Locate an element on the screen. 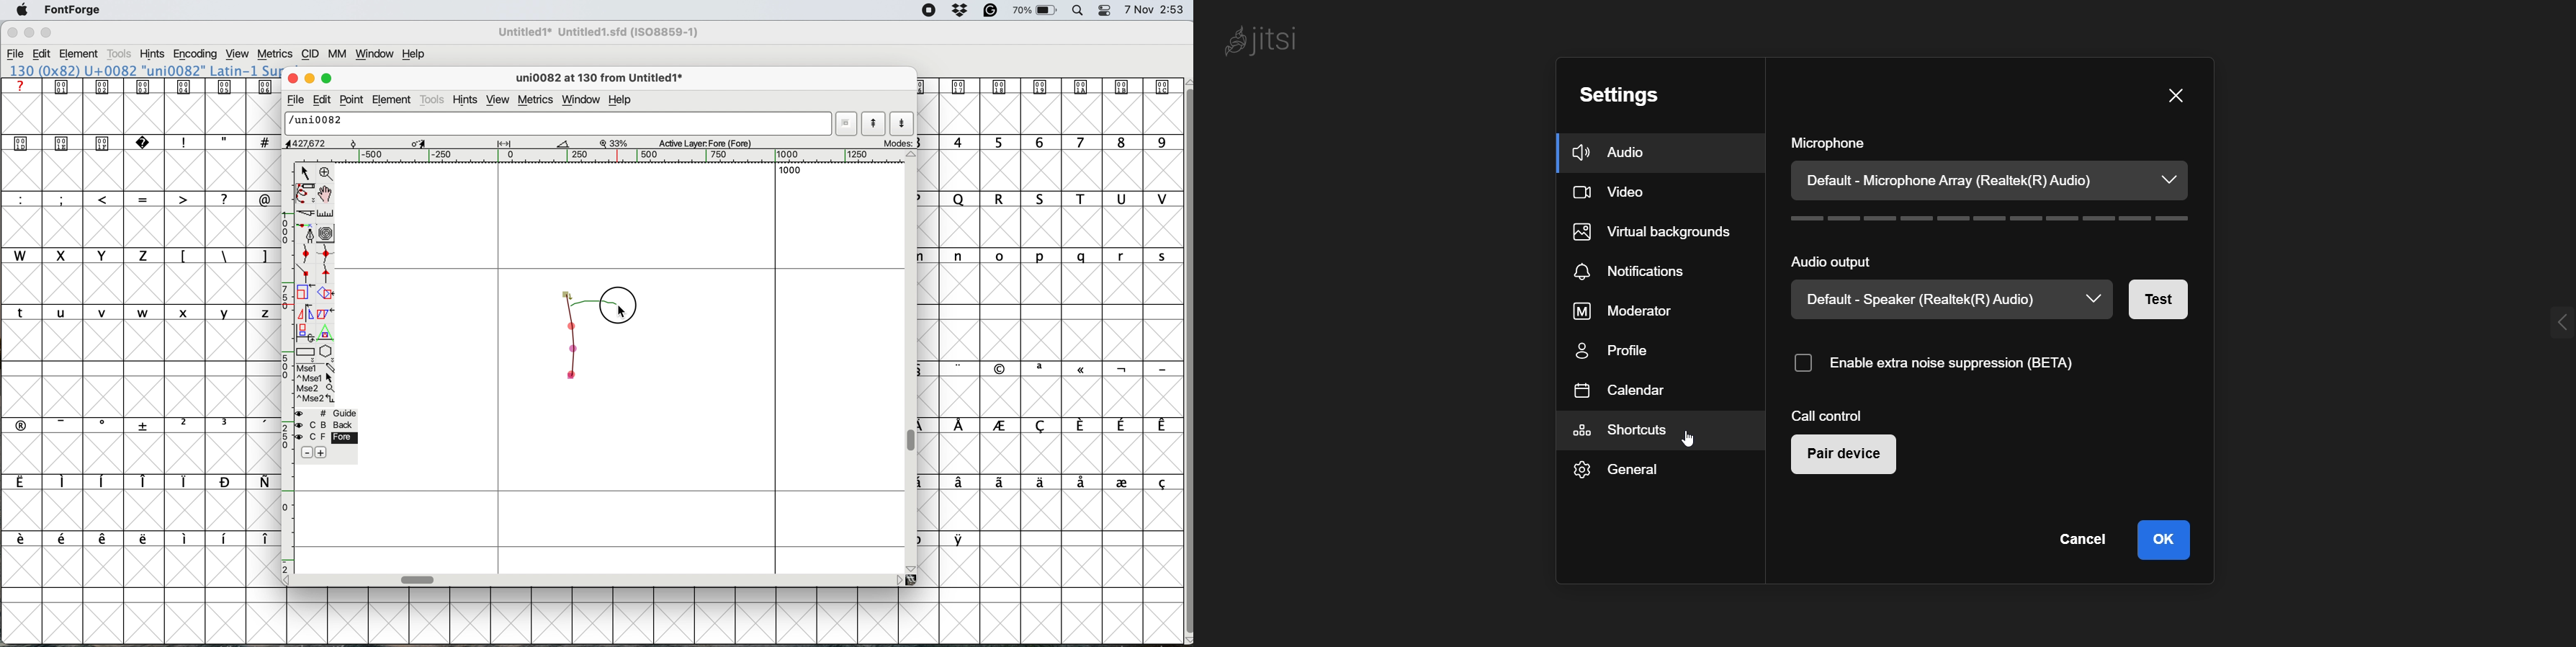  dropdown is located at coordinates (2165, 179).